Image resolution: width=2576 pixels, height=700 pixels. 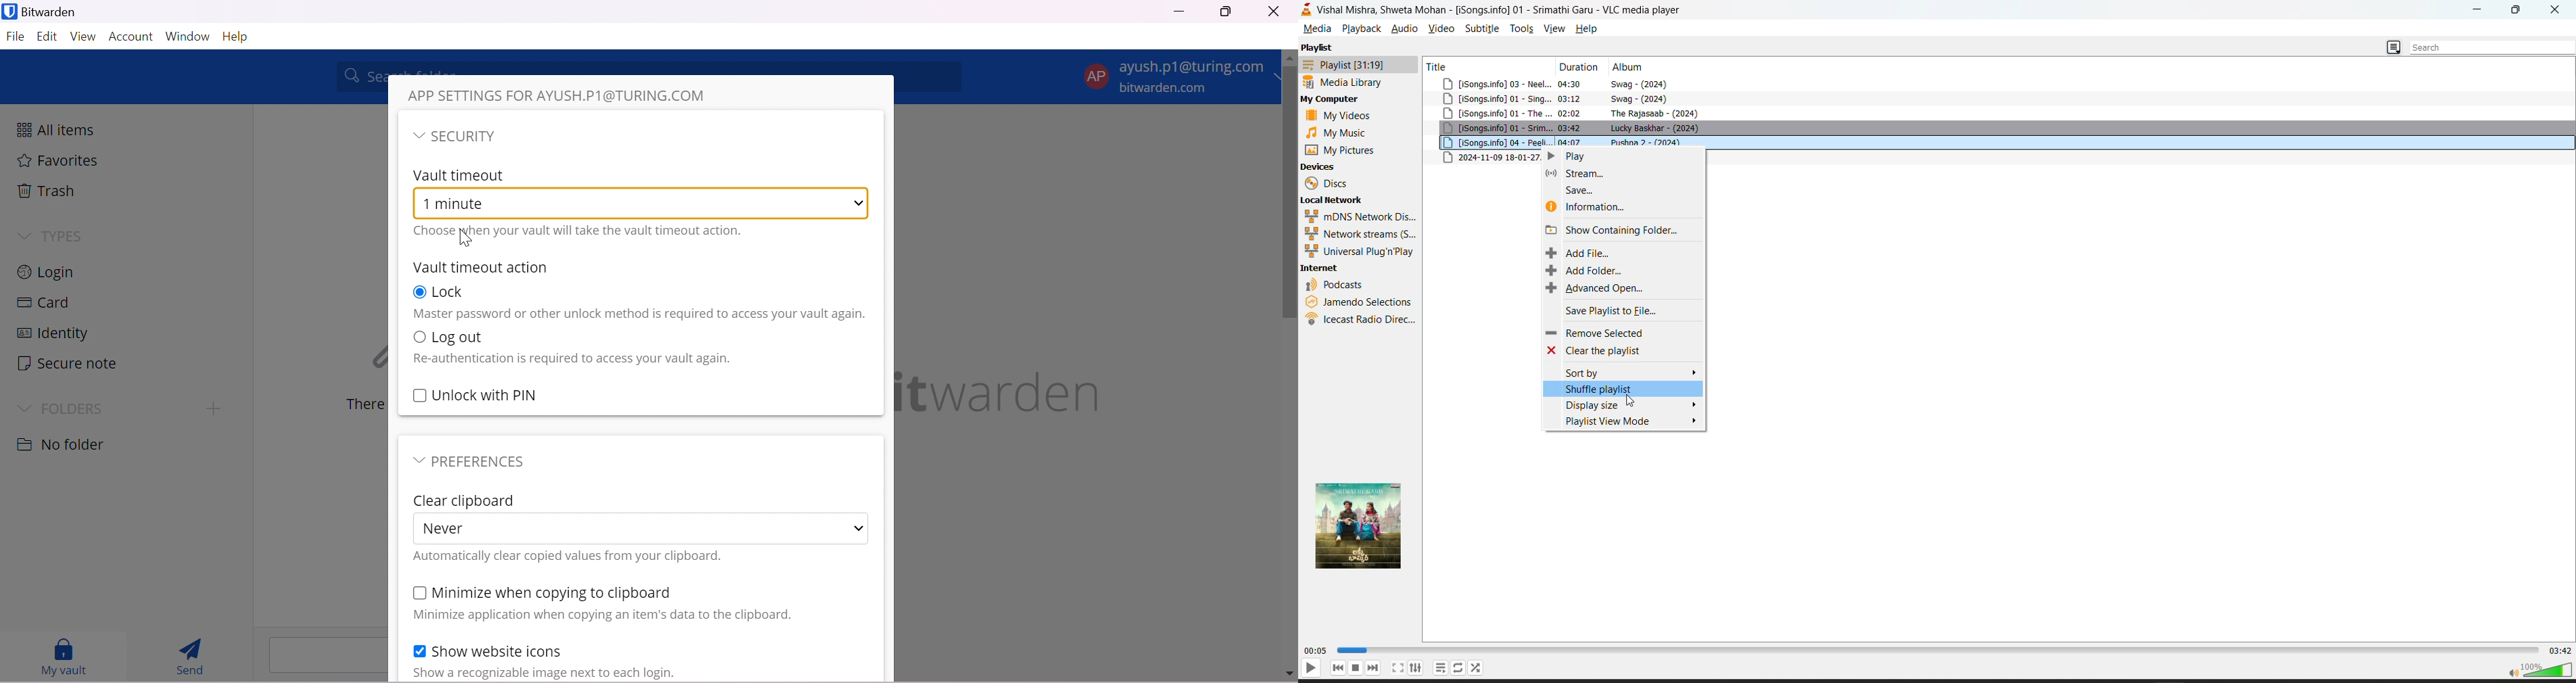 What do you see at coordinates (1592, 29) in the screenshot?
I see `help` at bounding box center [1592, 29].